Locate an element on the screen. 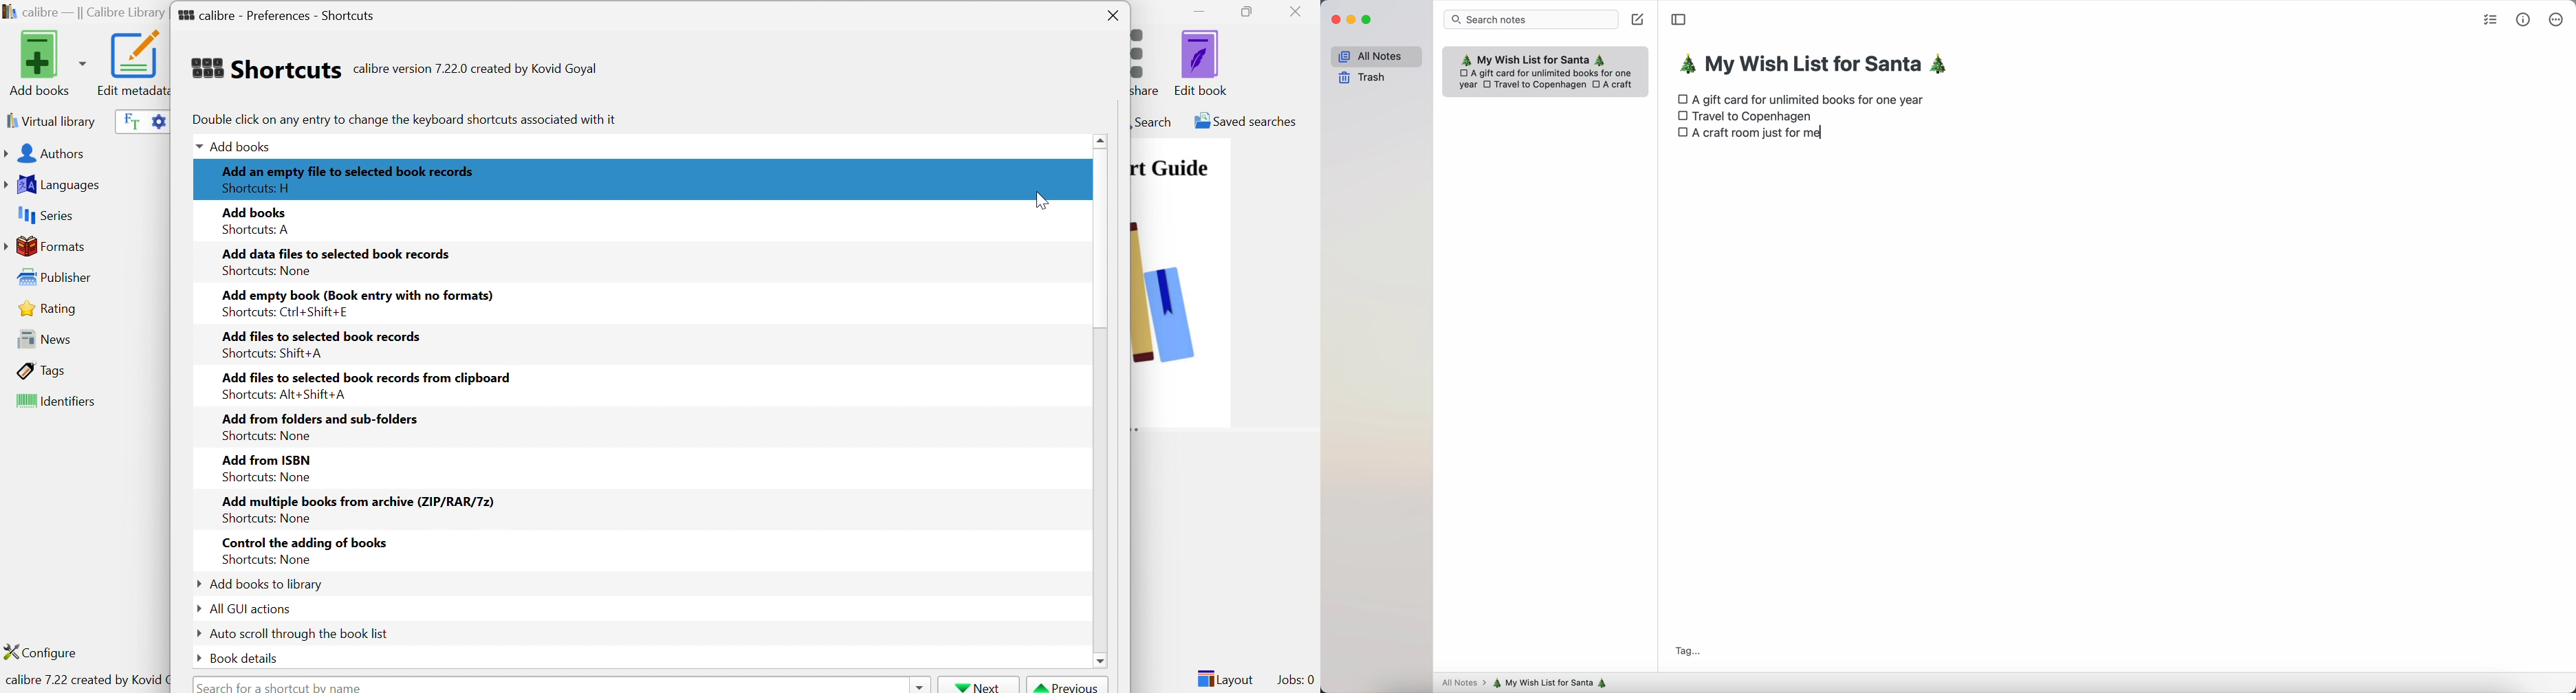 This screenshot has height=700, width=2576. Search for a shortcut by name is located at coordinates (283, 685).